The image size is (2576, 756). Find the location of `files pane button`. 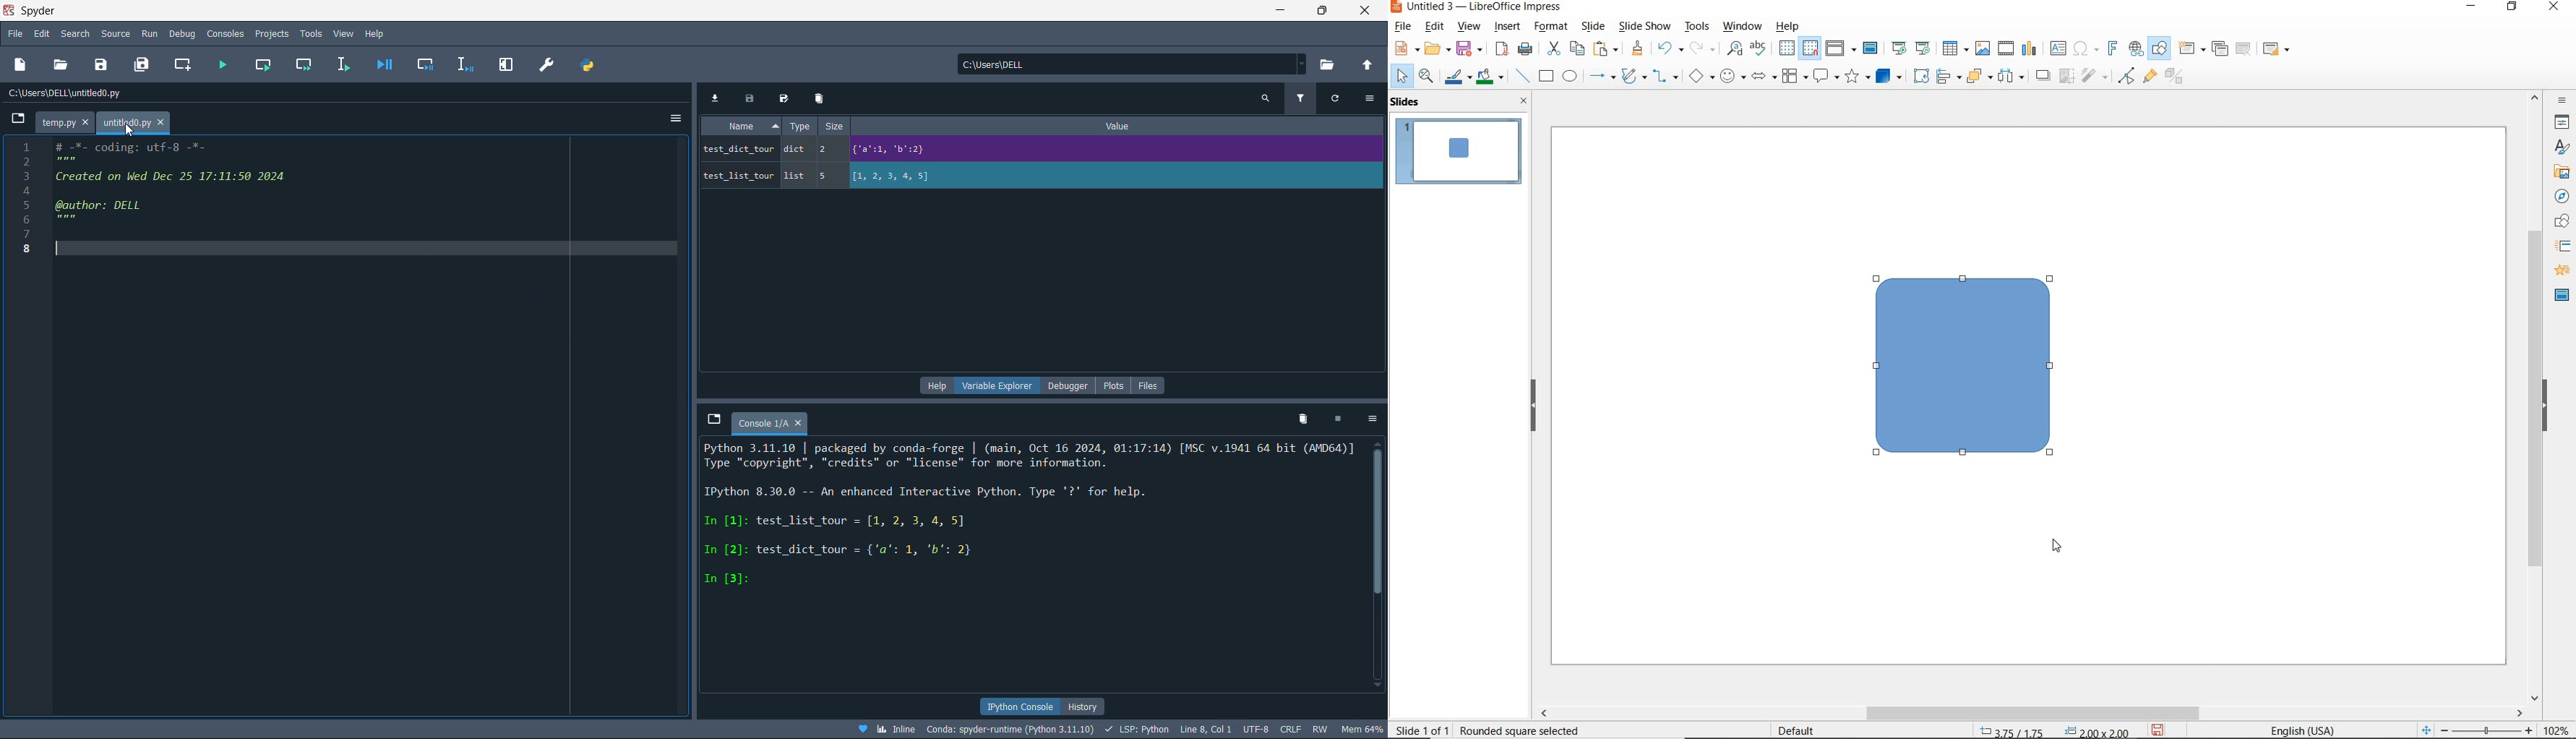

files pane button is located at coordinates (1149, 386).